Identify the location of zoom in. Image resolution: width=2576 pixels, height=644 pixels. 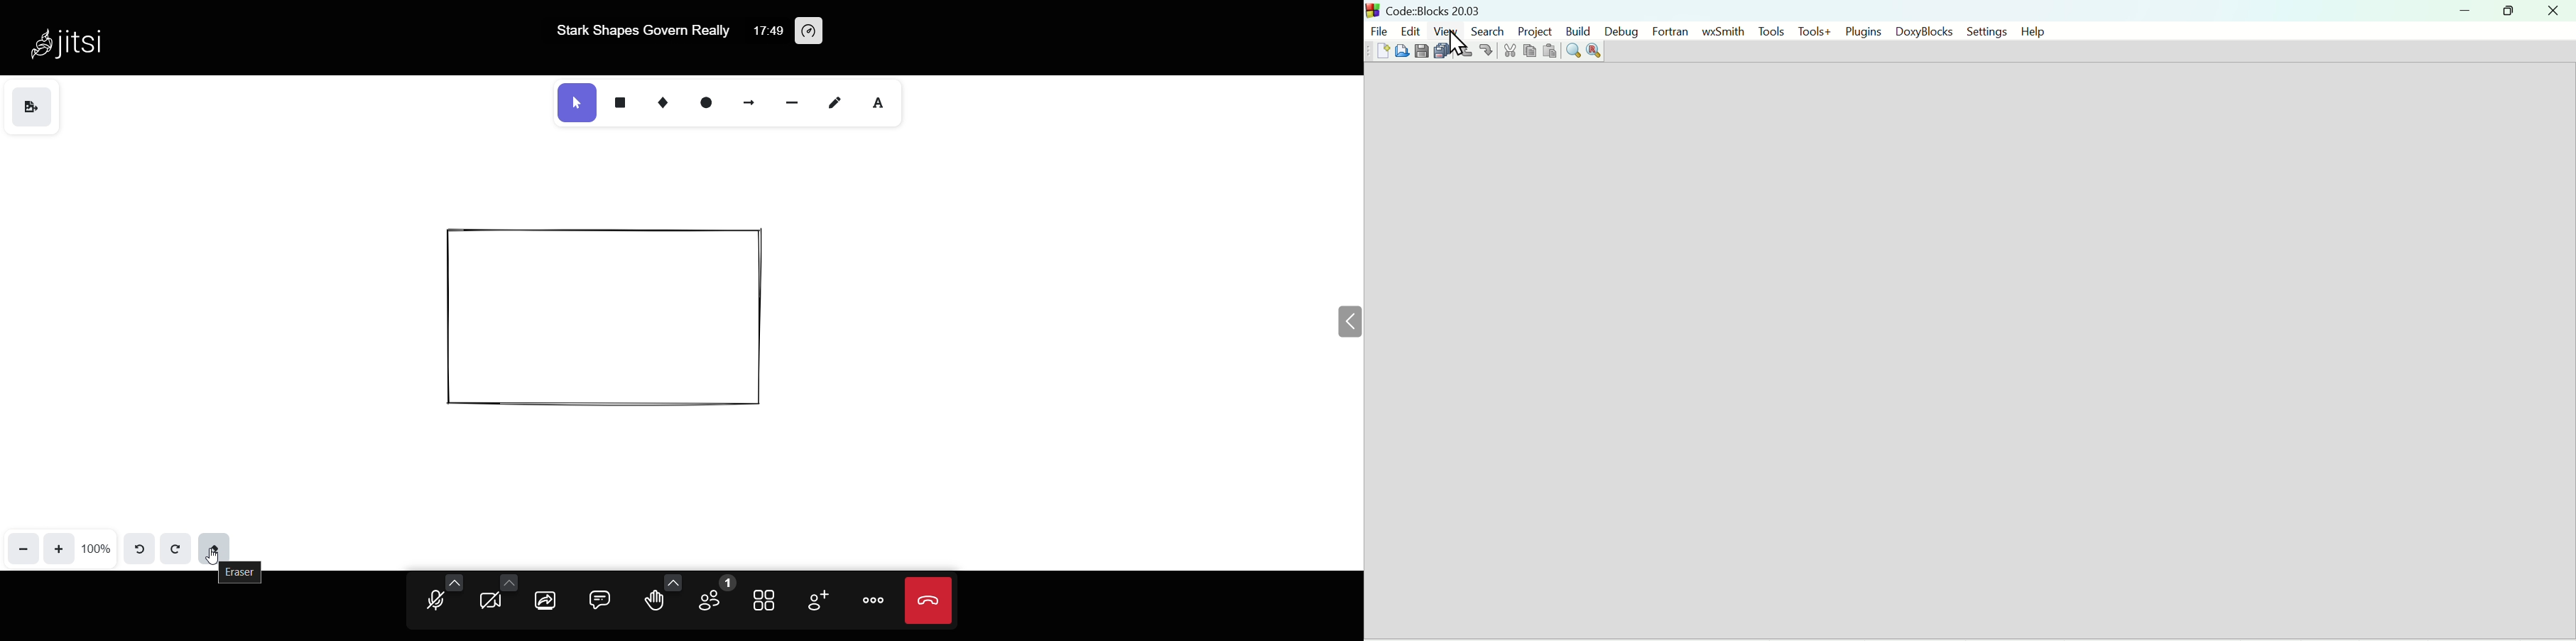
(59, 547).